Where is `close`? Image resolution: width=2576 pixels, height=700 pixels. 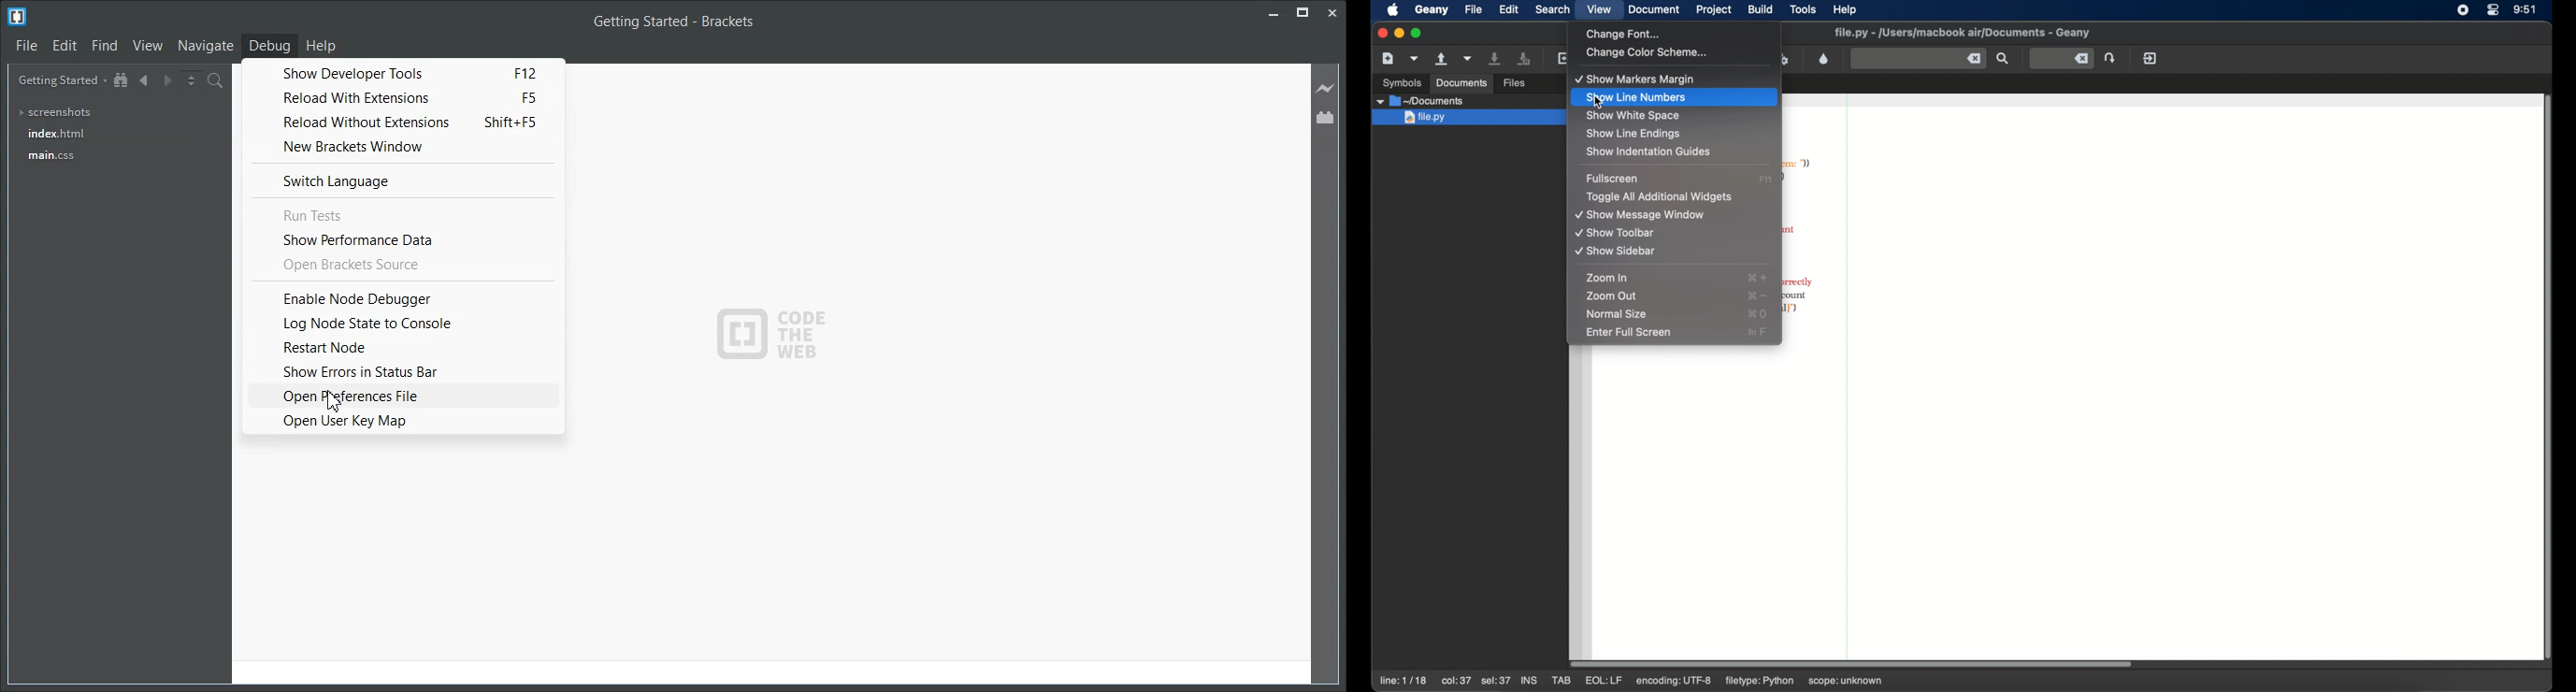 close is located at coordinates (1381, 33).